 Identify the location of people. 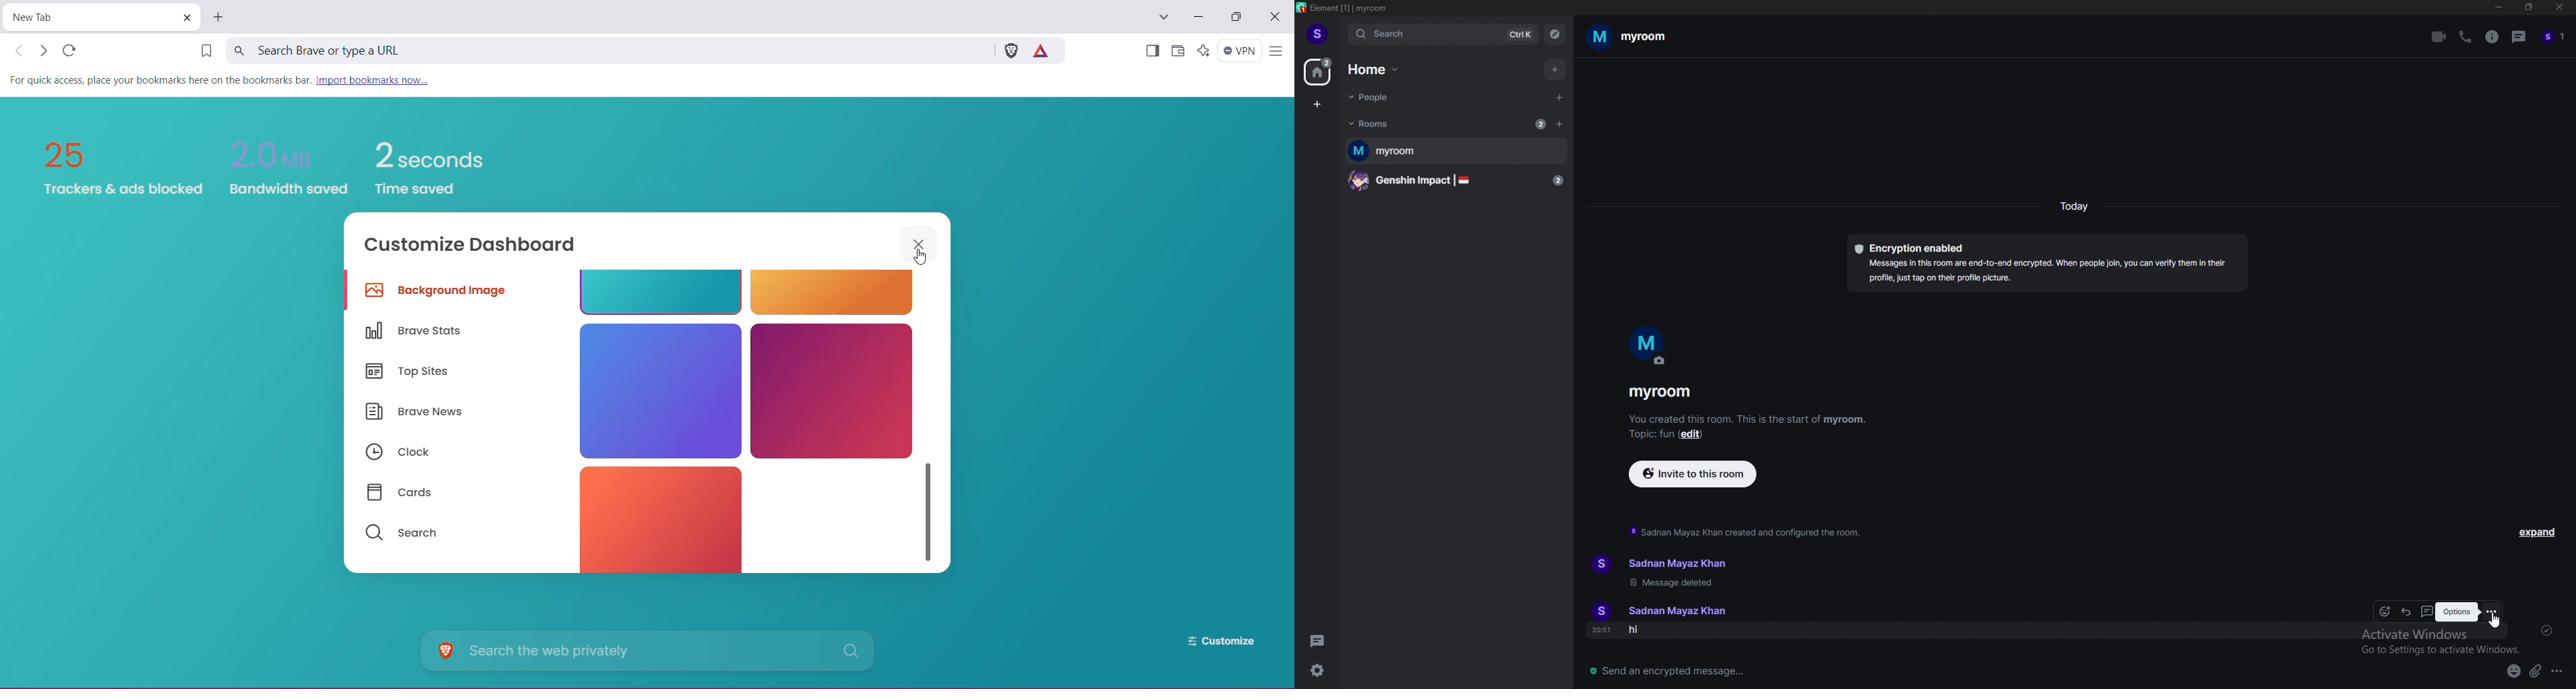
(2554, 37).